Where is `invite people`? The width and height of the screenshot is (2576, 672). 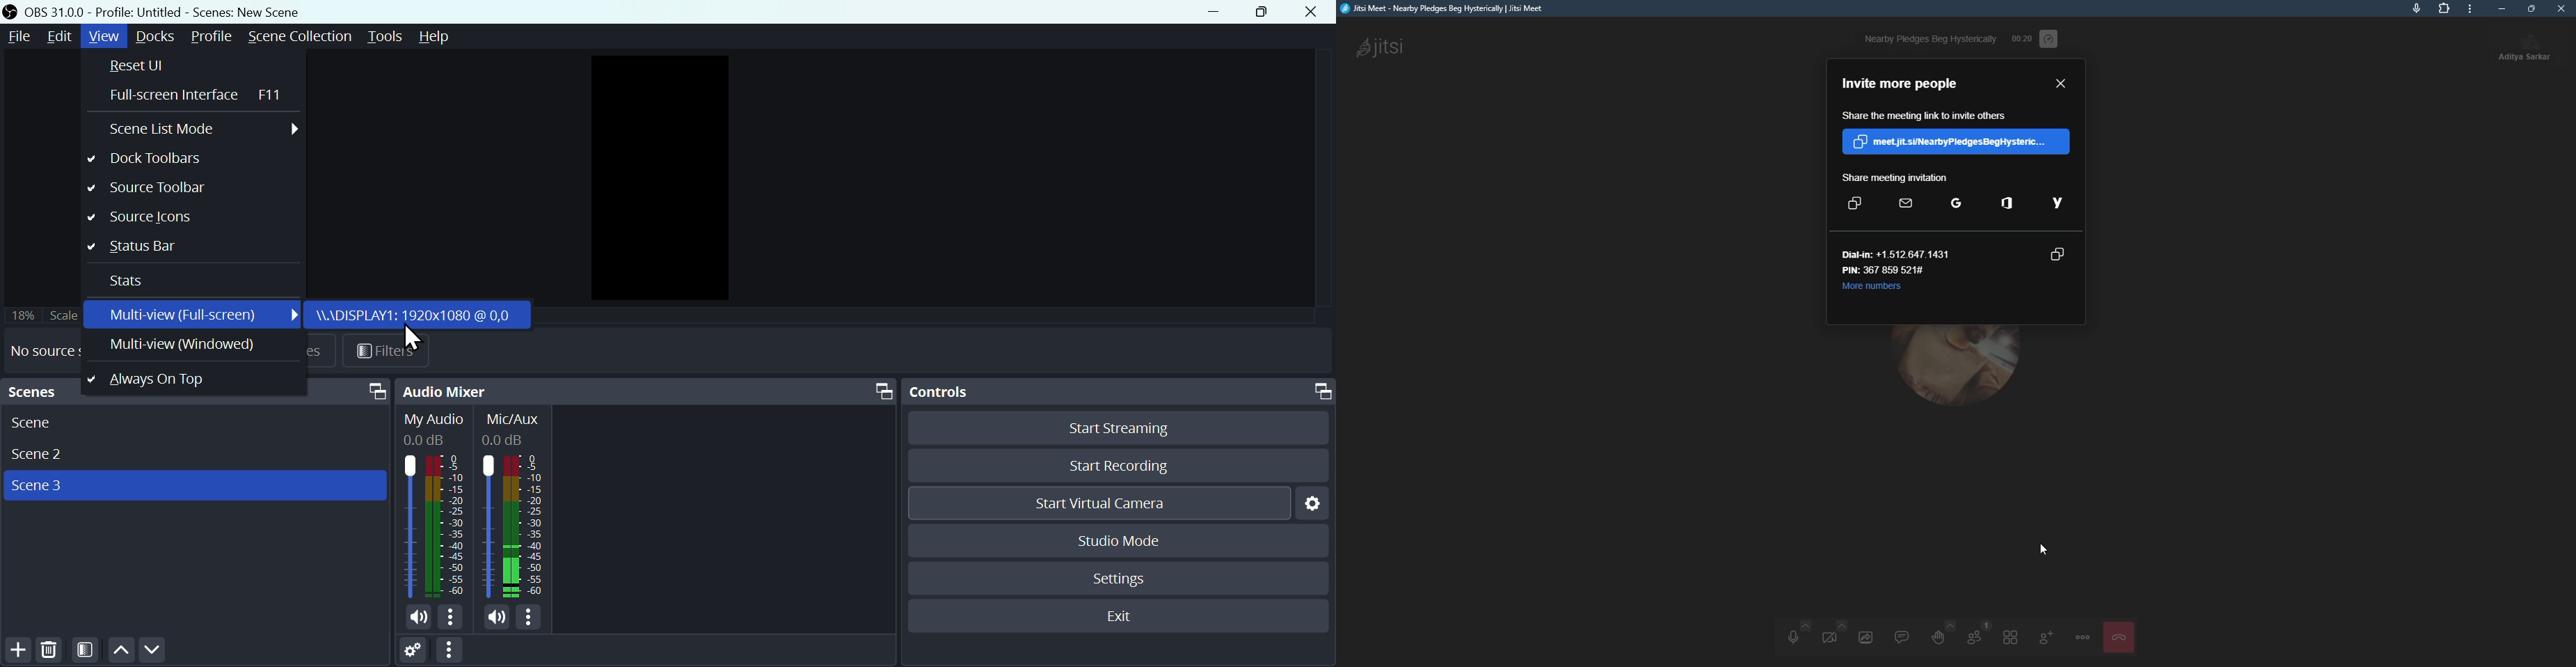
invite people is located at coordinates (2046, 639).